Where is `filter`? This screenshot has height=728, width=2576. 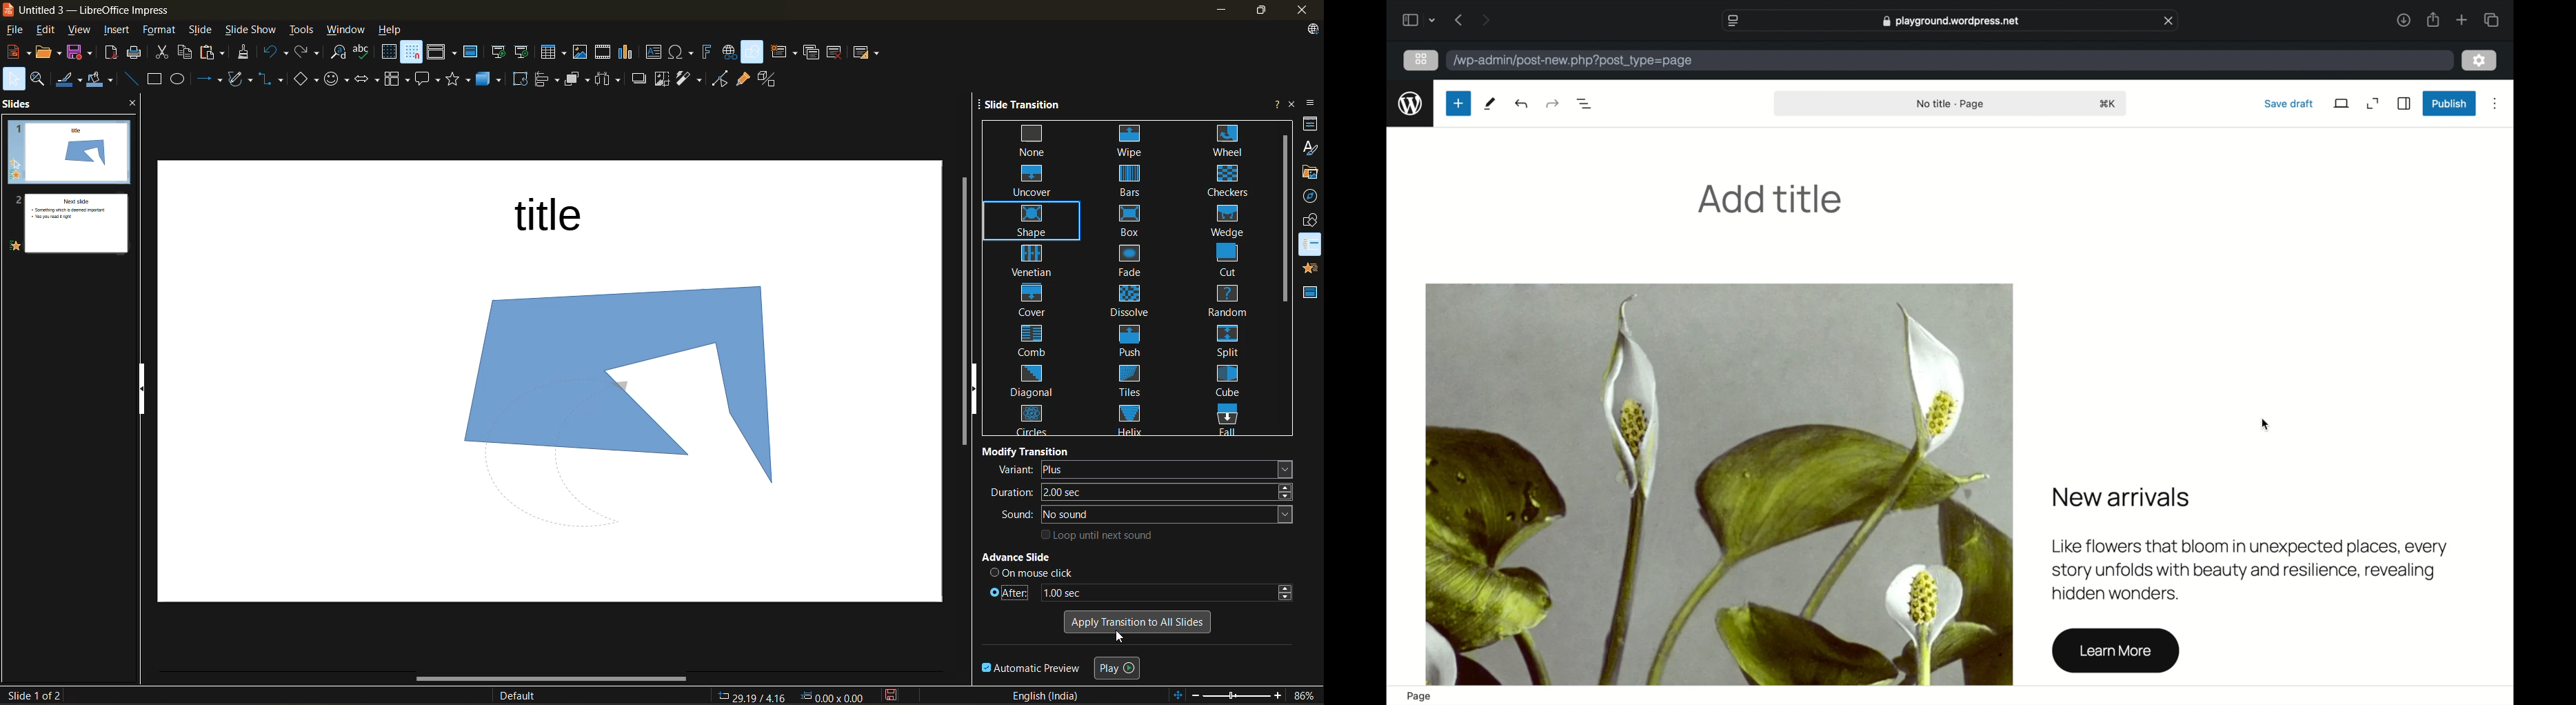 filter is located at coordinates (691, 79).